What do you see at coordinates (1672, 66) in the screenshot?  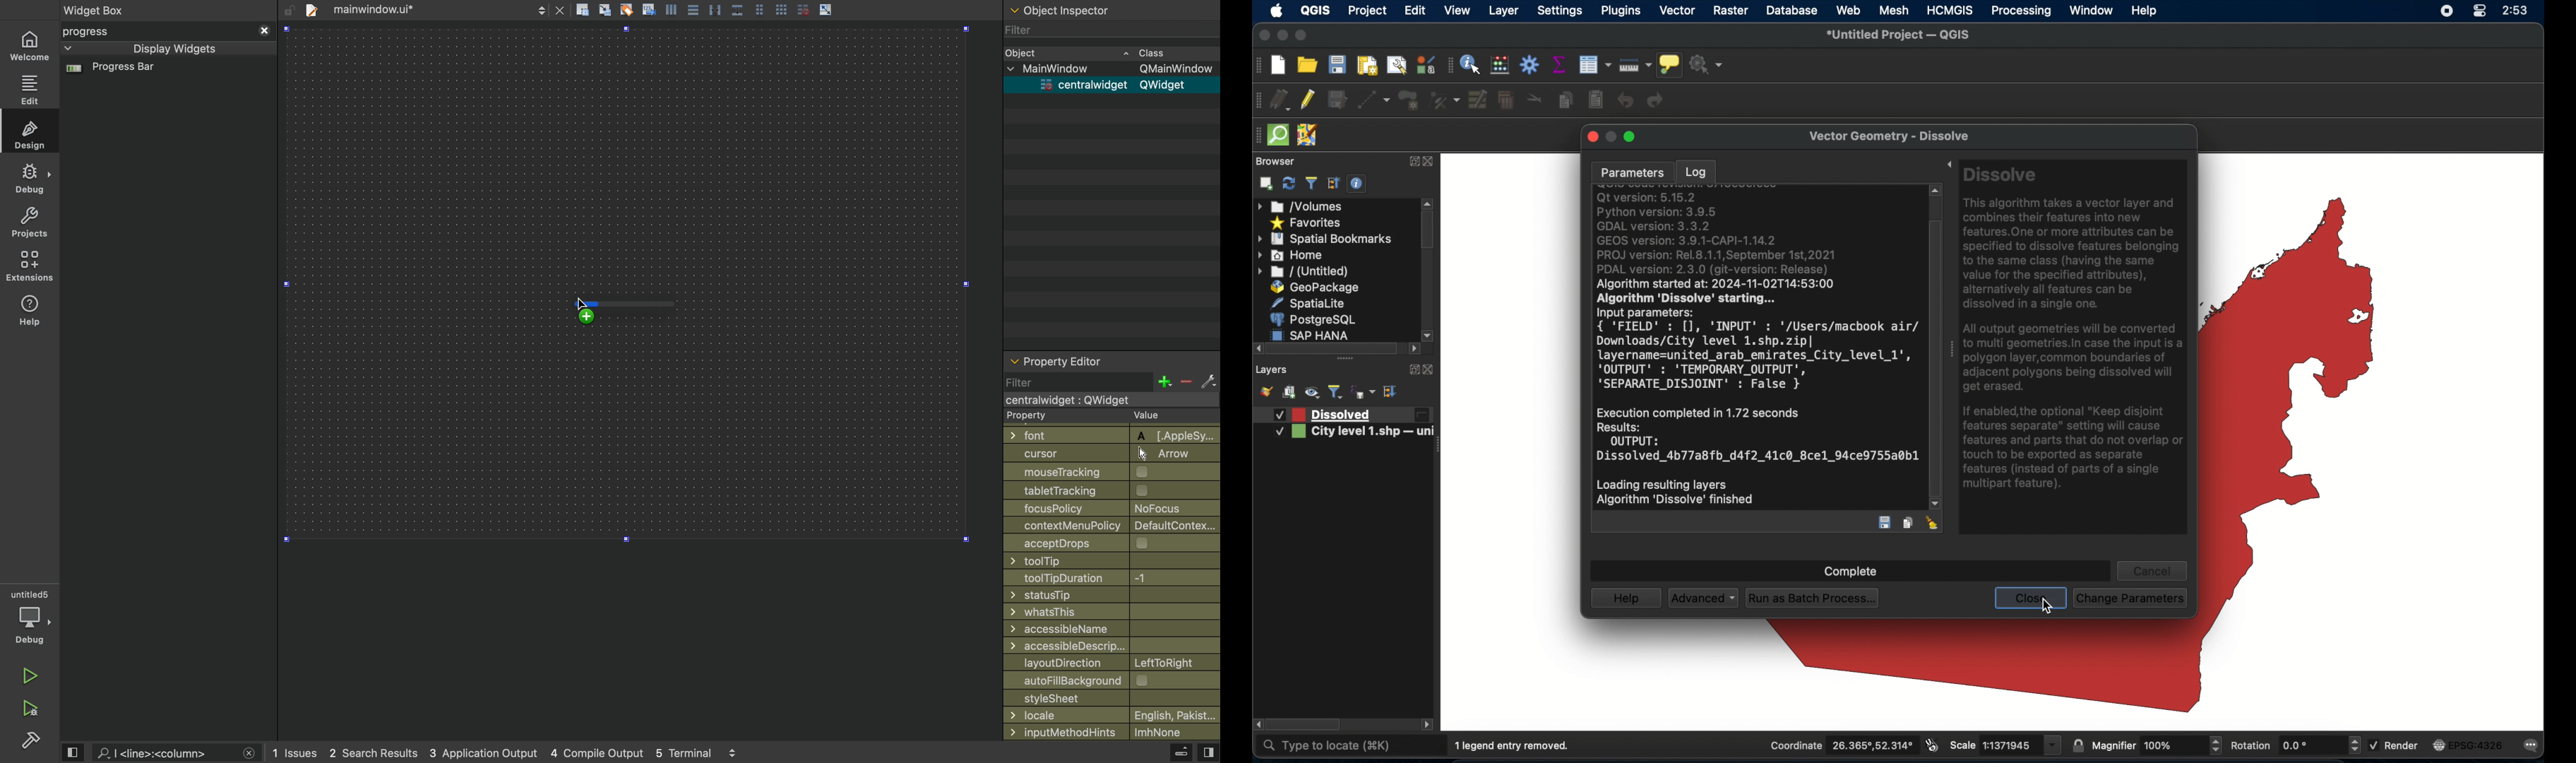 I see `show map tips` at bounding box center [1672, 66].